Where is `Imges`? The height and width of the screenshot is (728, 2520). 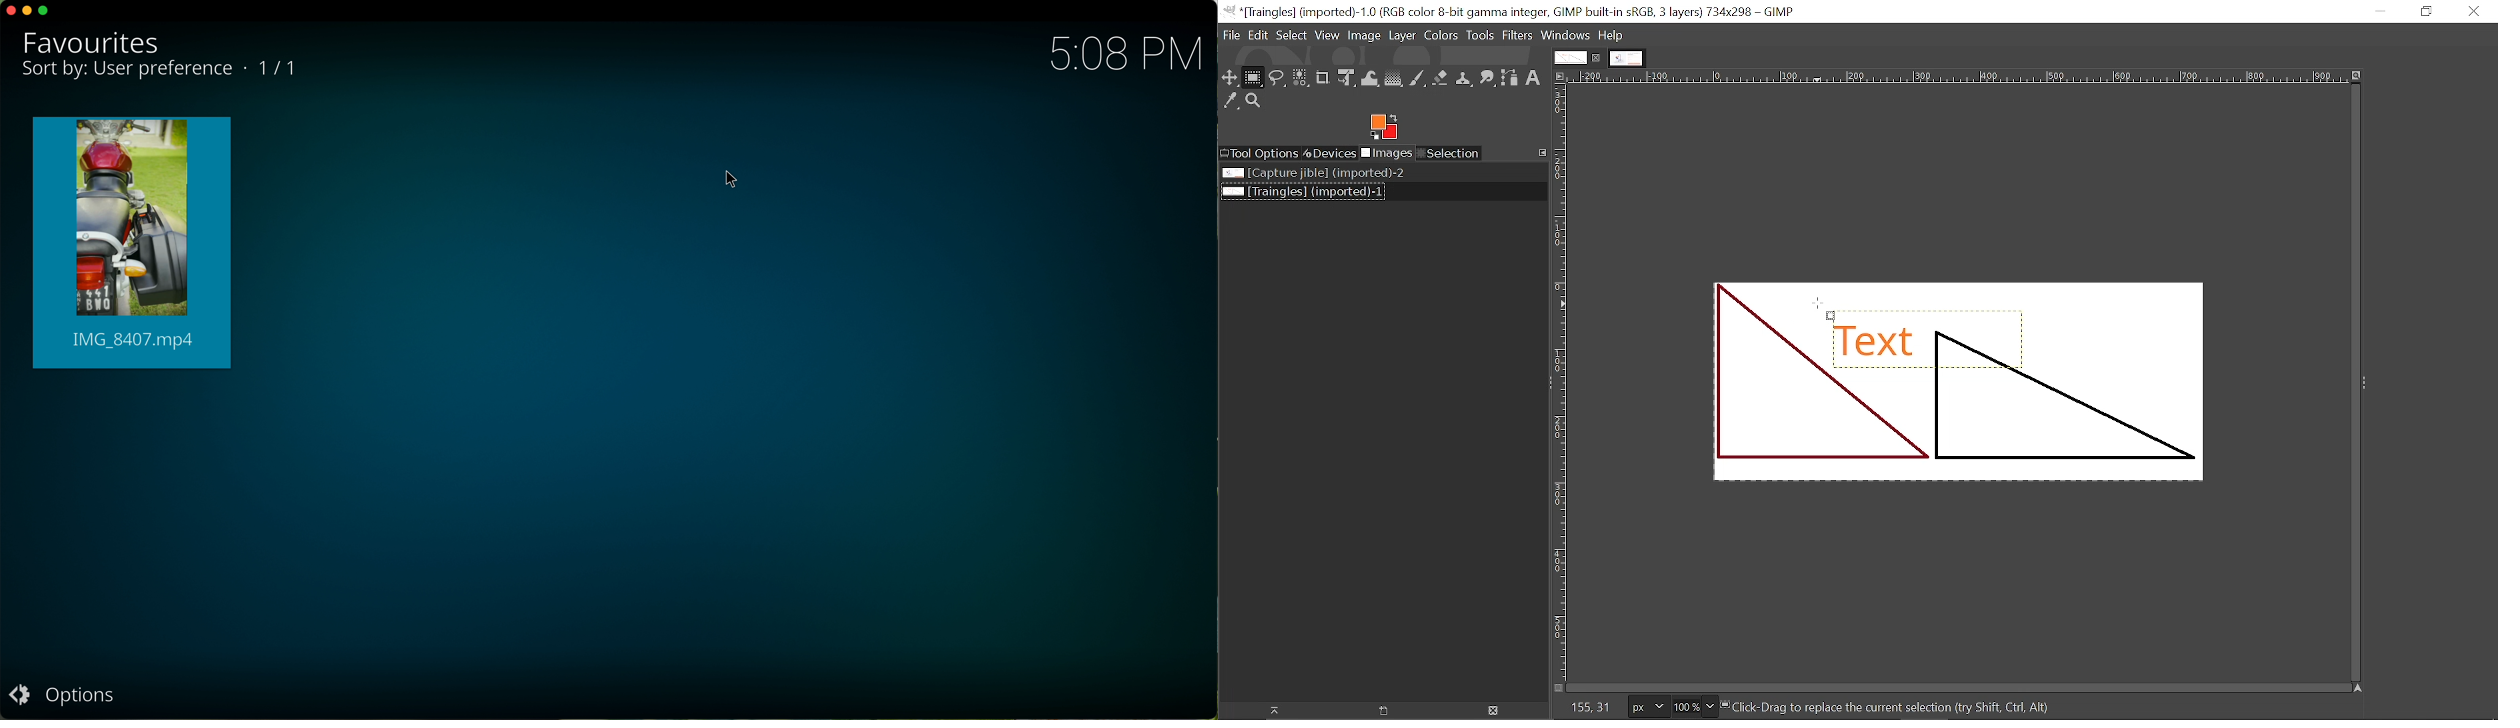 Imges is located at coordinates (1386, 153).